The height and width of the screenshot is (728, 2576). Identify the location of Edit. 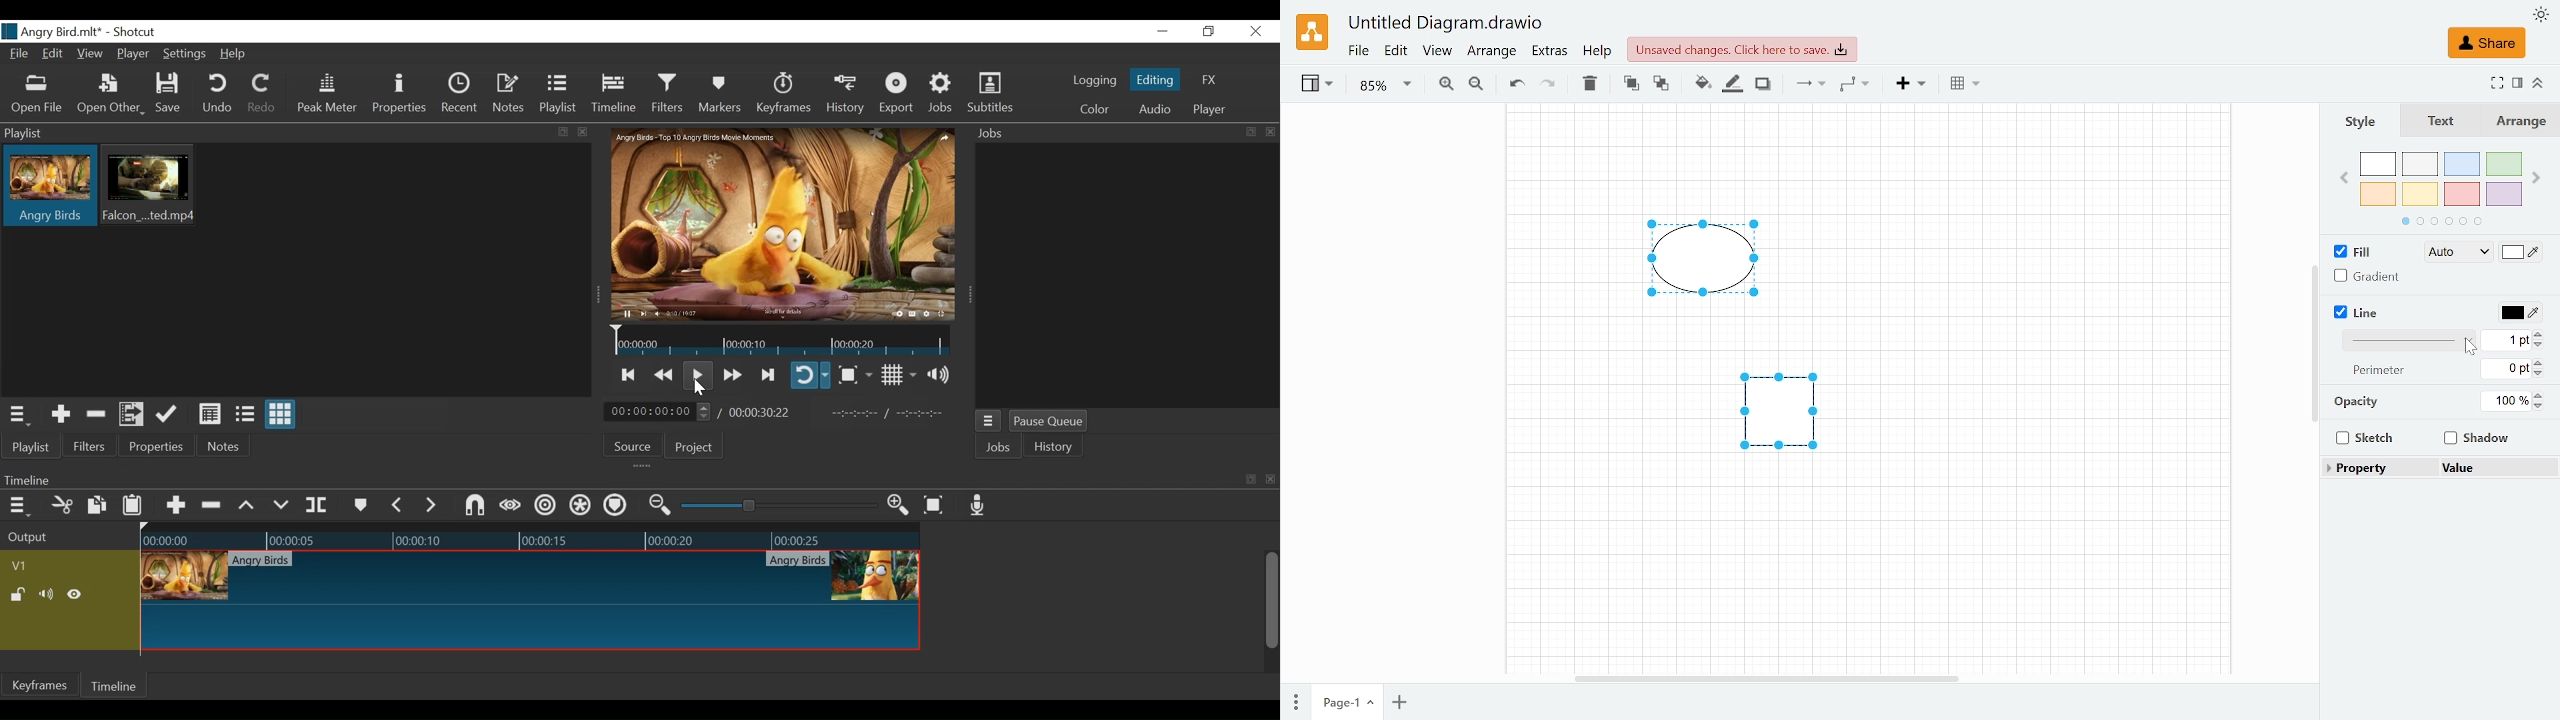
(53, 55).